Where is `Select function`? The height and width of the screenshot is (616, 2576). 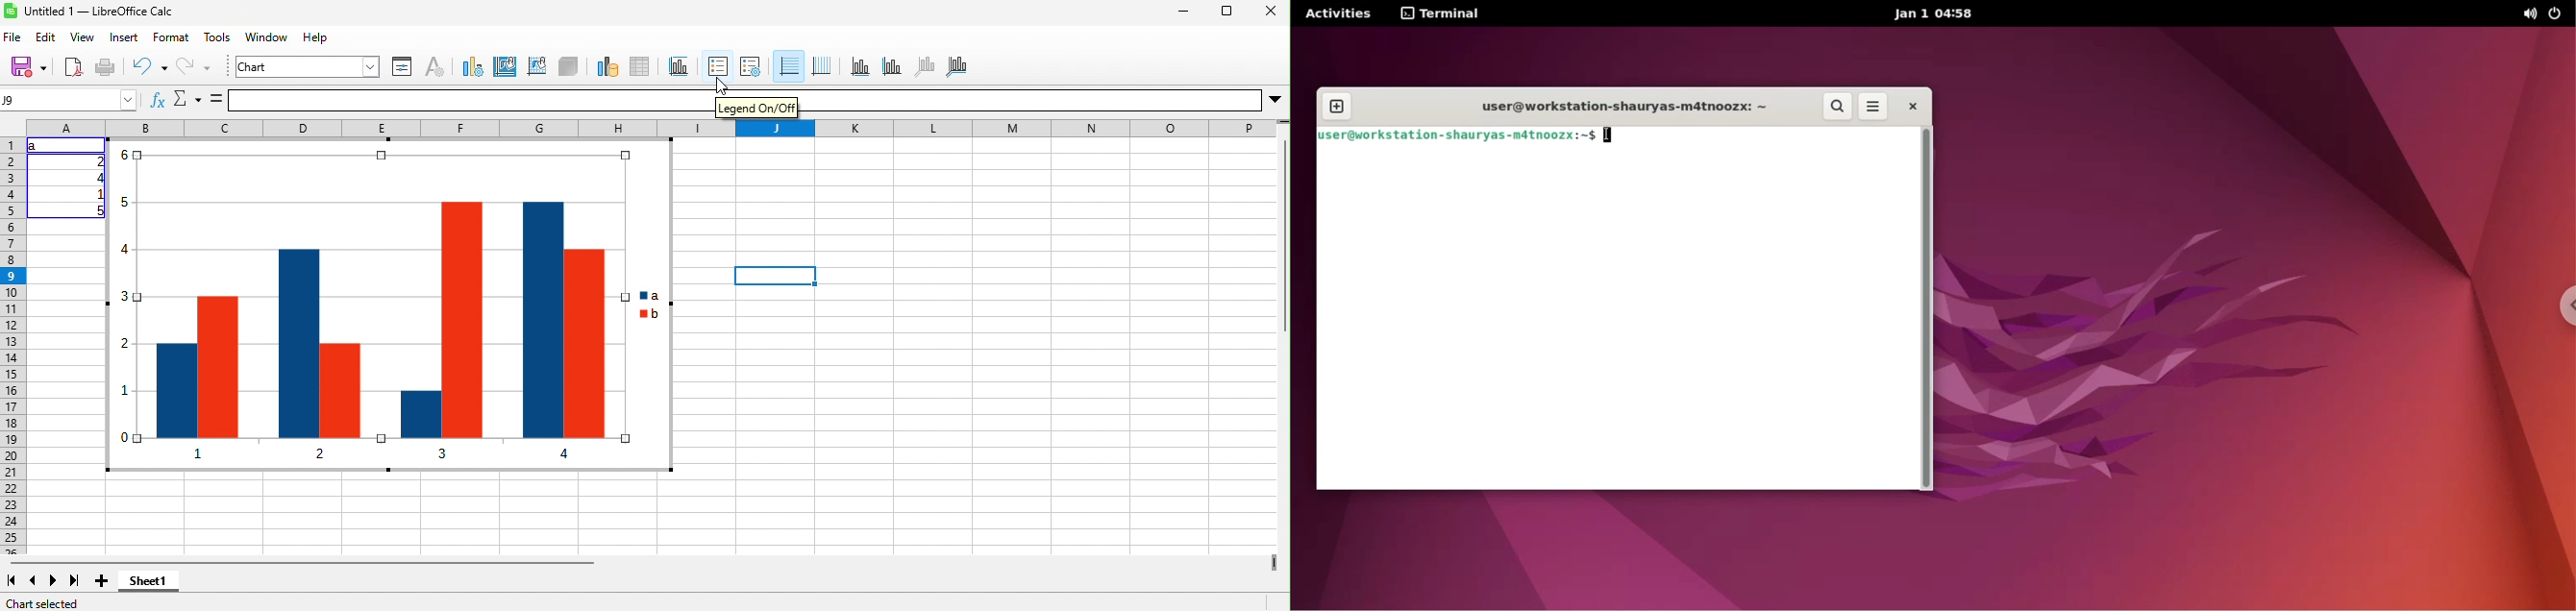 Select function is located at coordinates (188, 99).